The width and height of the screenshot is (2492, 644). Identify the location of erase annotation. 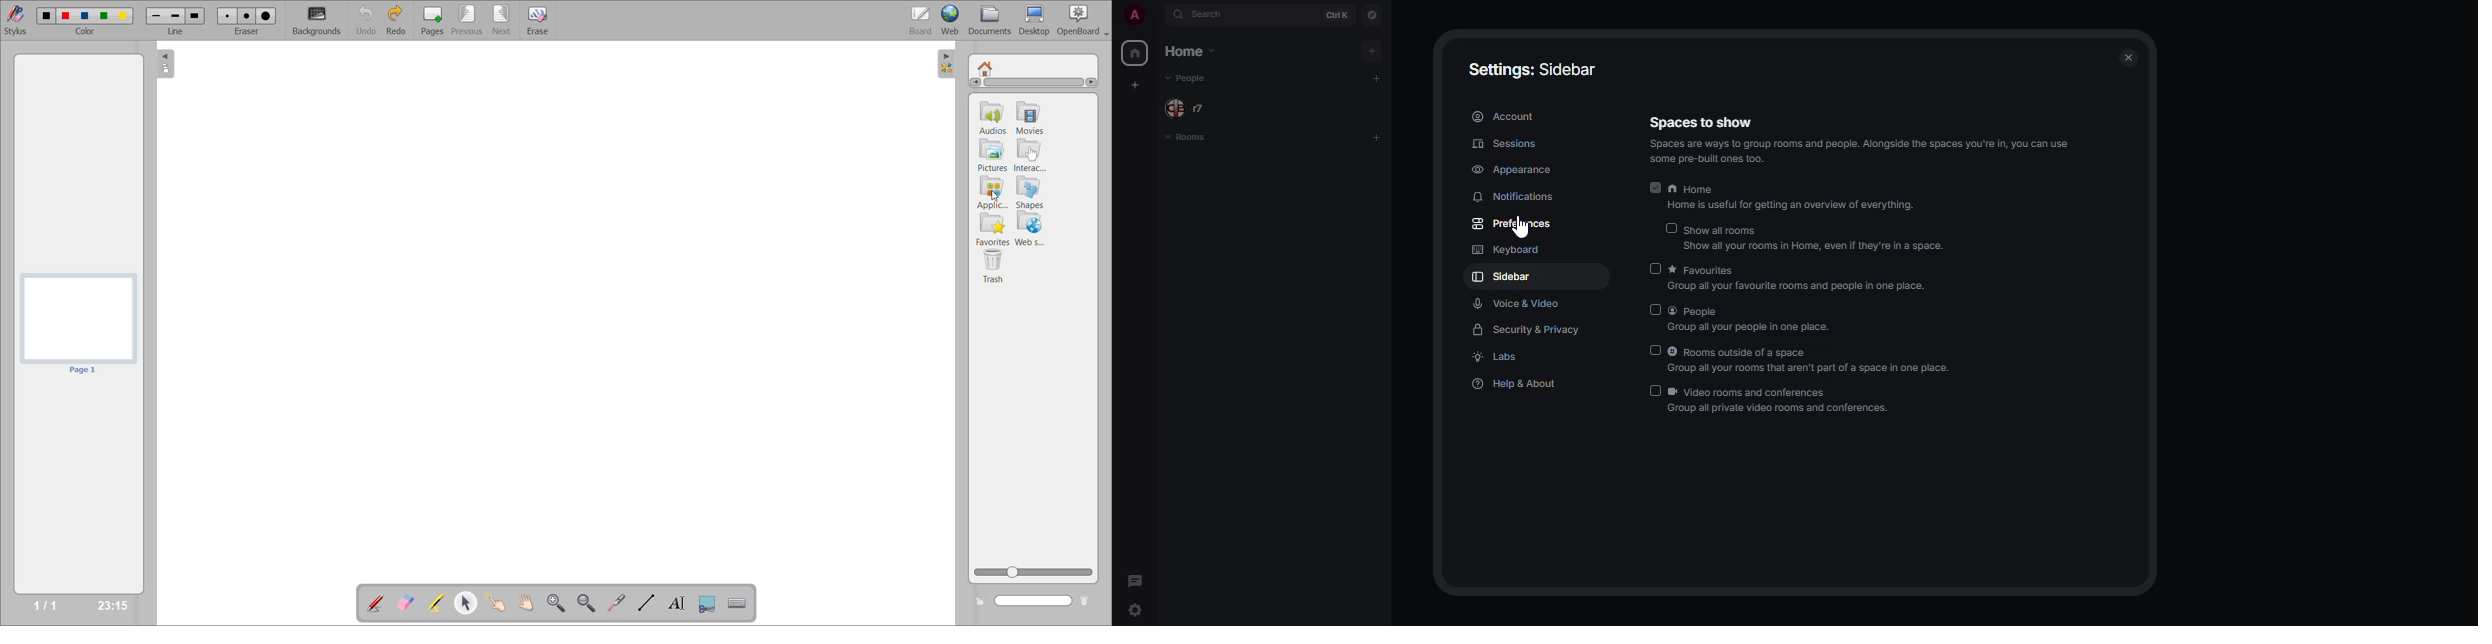
(407, 603).